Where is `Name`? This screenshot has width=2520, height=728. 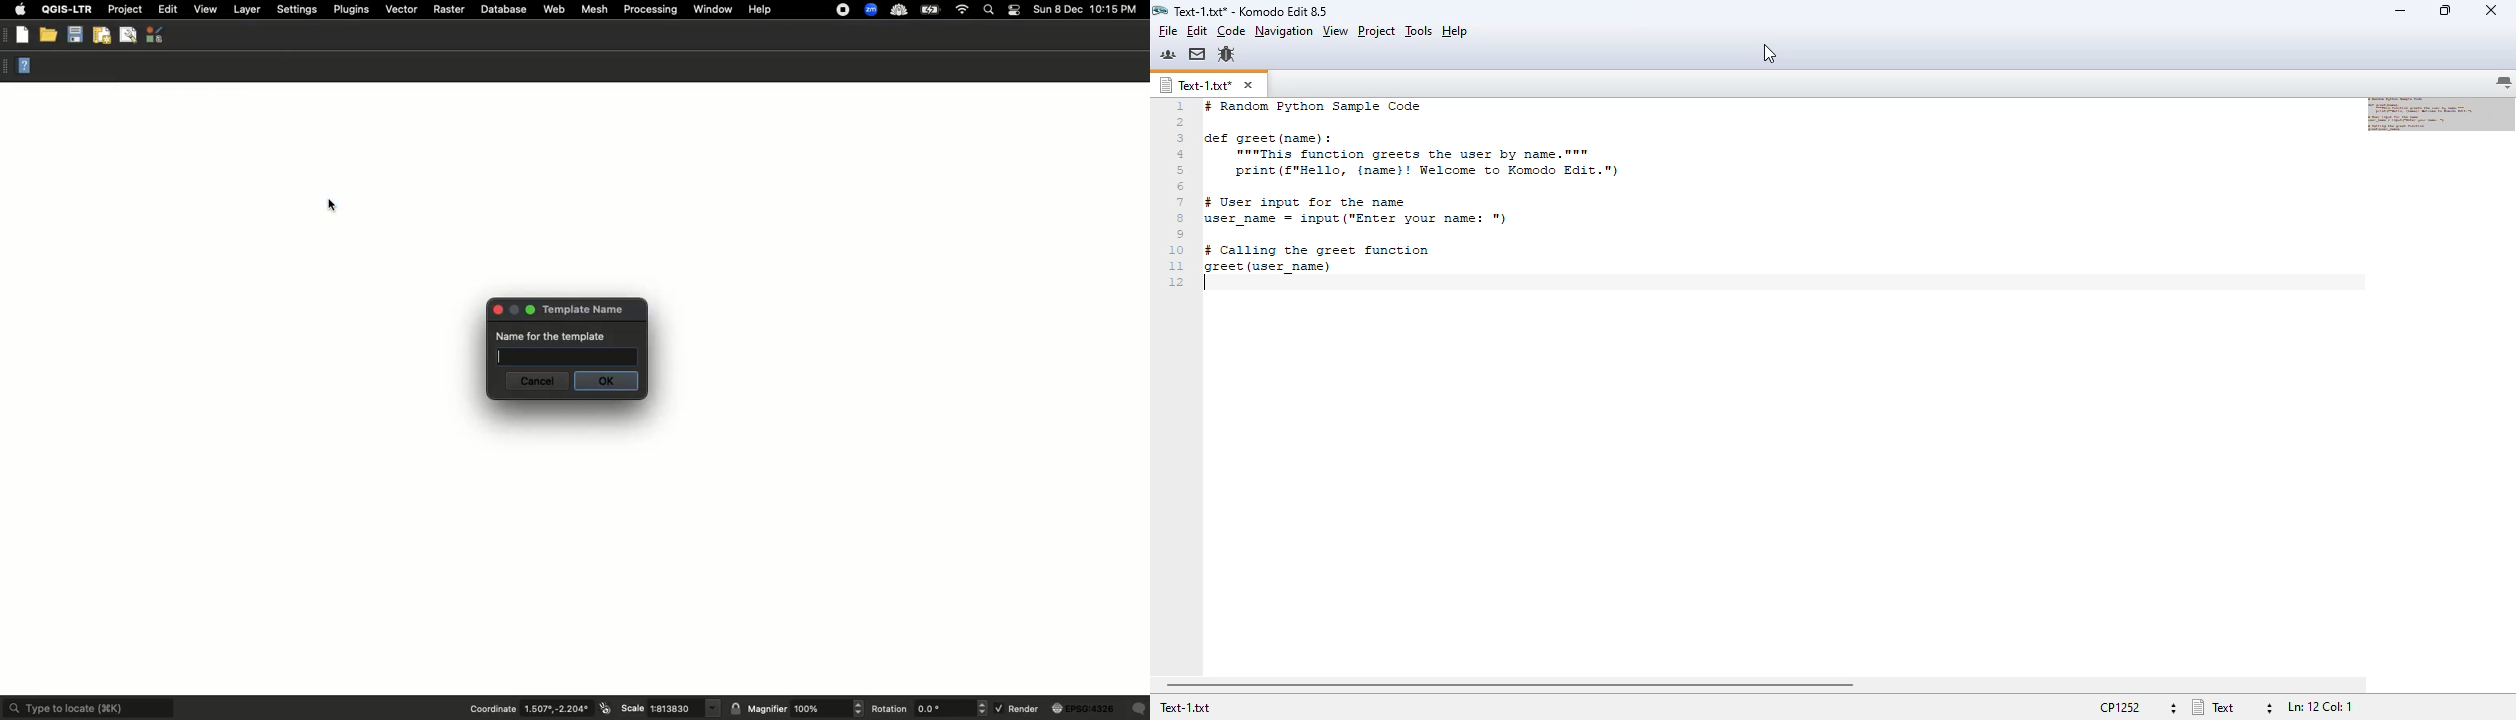
Name is located at coordinates (561, 338).